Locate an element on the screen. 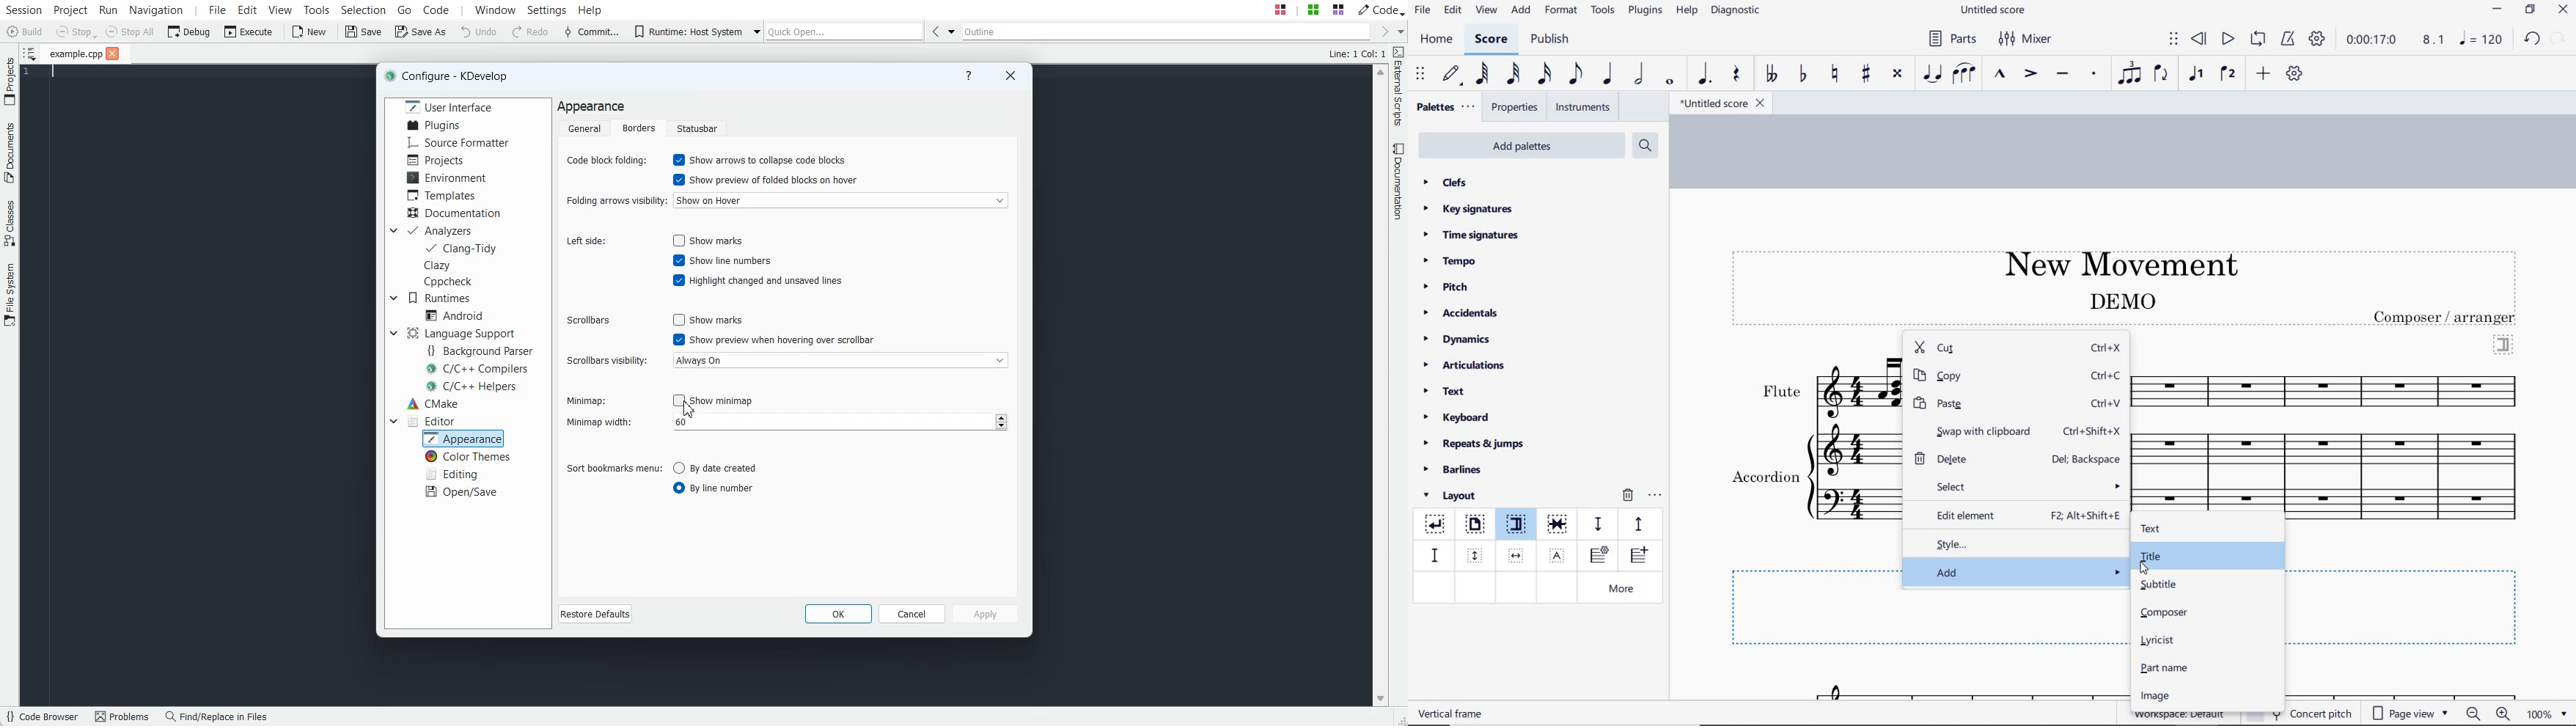 The height and width of the screenshot is (728, 2576). Projects is located at coordinates (438, 159).